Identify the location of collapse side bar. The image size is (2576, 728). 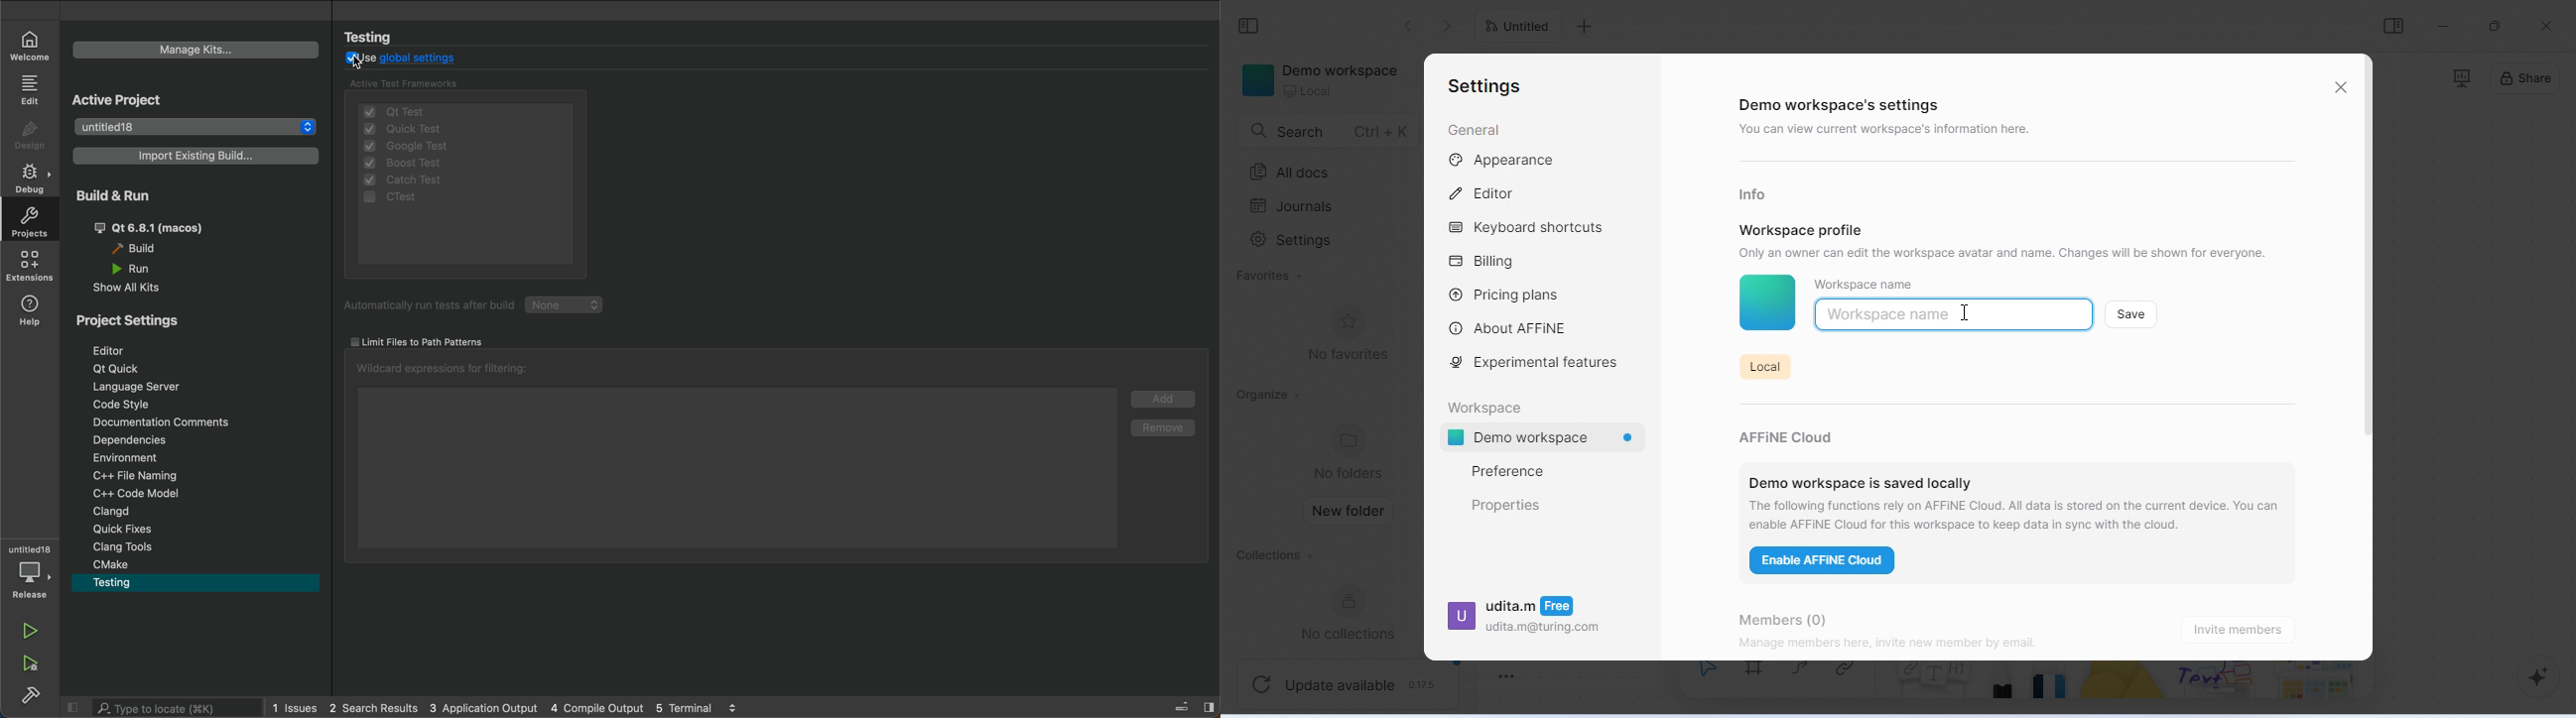
(1254, 27).